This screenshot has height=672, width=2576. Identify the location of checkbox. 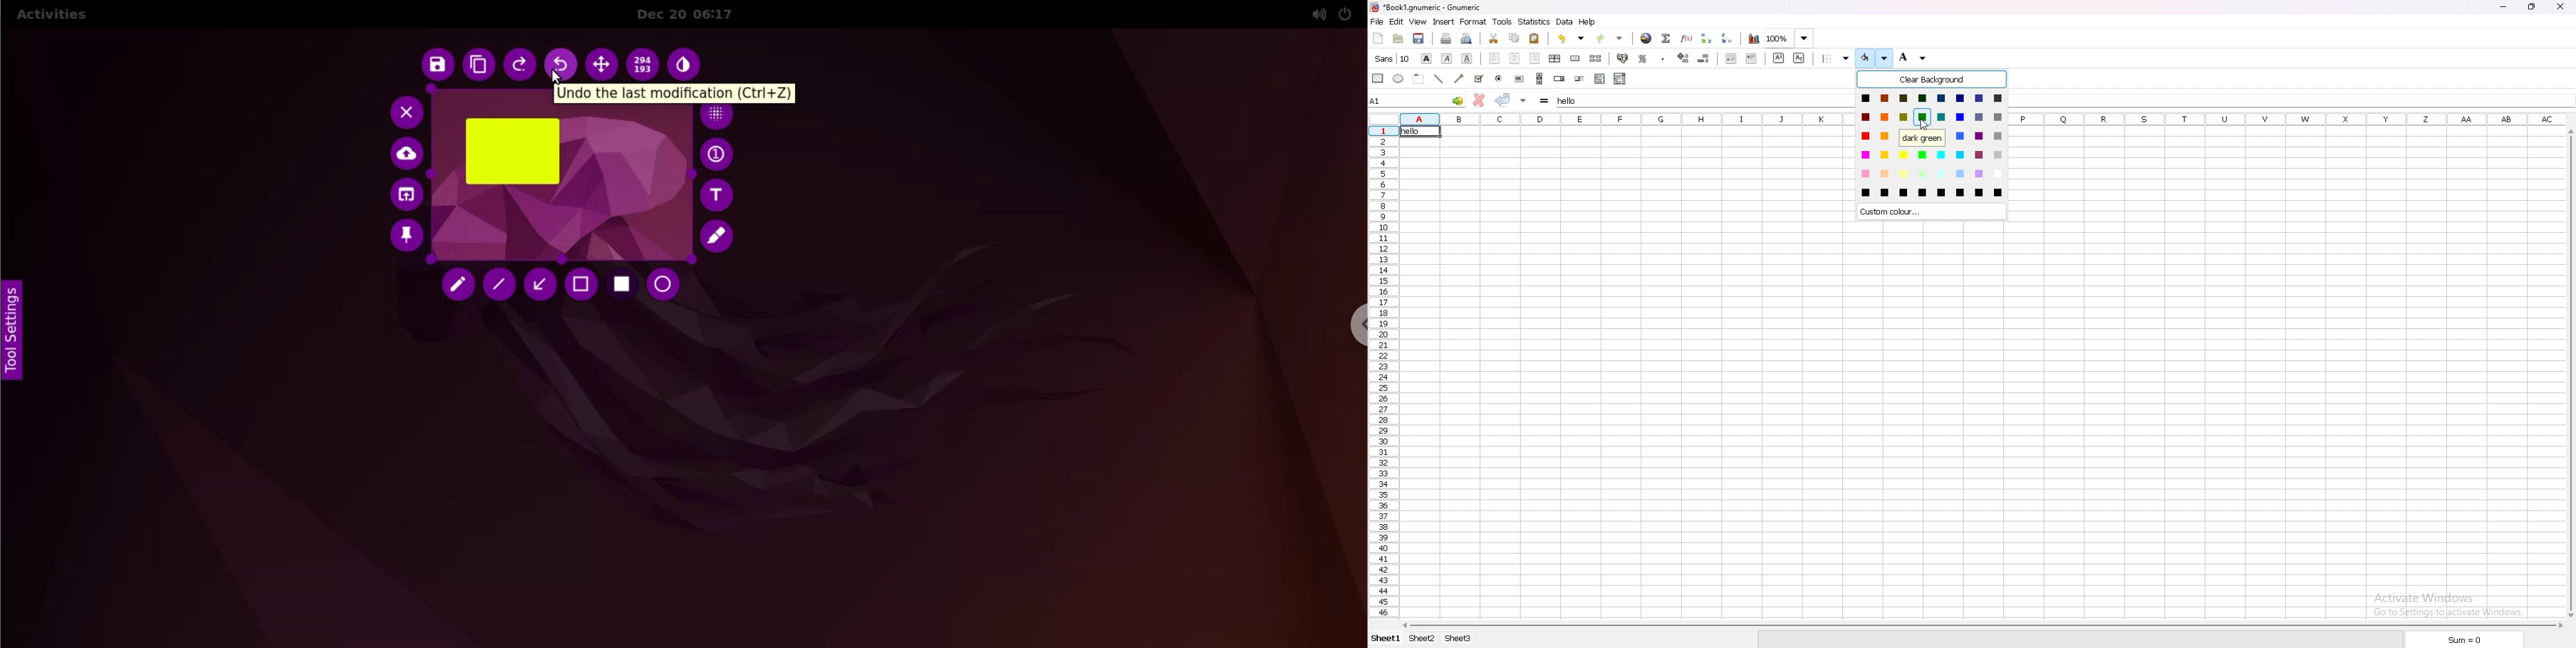
(1479, 79).